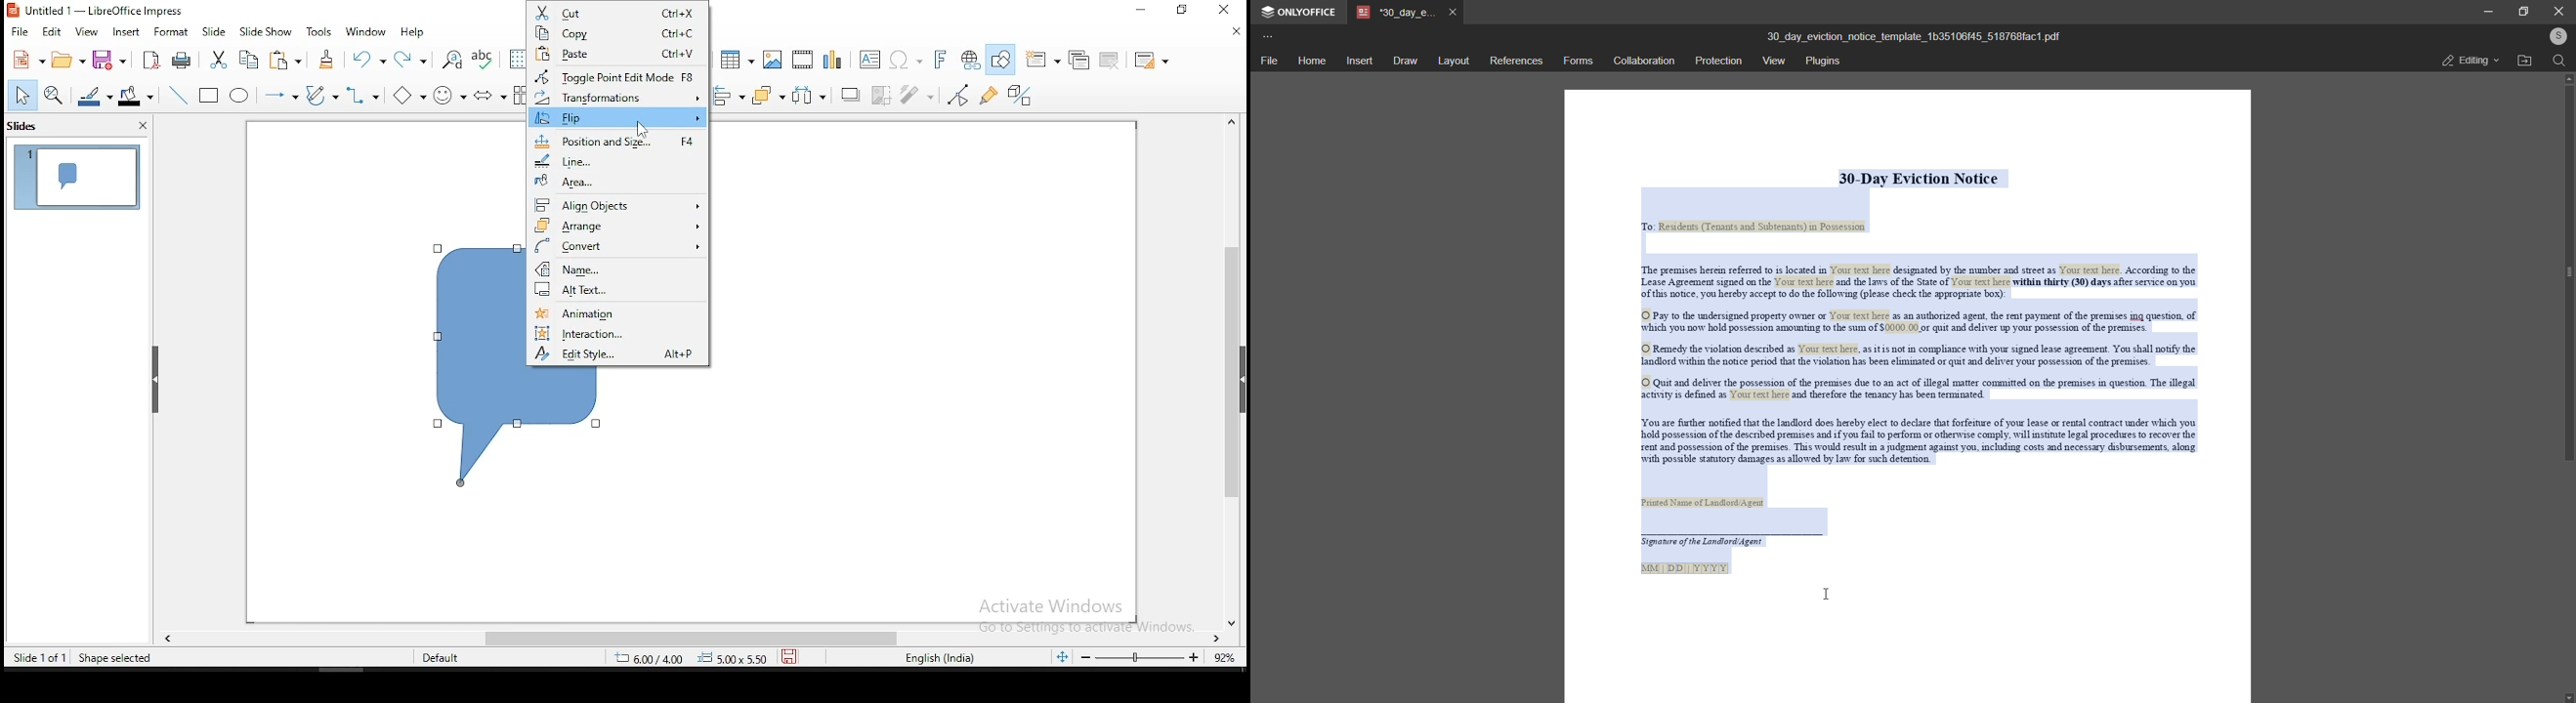  What do you see at coordinates (492, 96) in the screenshot?
I see `block arrows` at bounding box center [492, 96].